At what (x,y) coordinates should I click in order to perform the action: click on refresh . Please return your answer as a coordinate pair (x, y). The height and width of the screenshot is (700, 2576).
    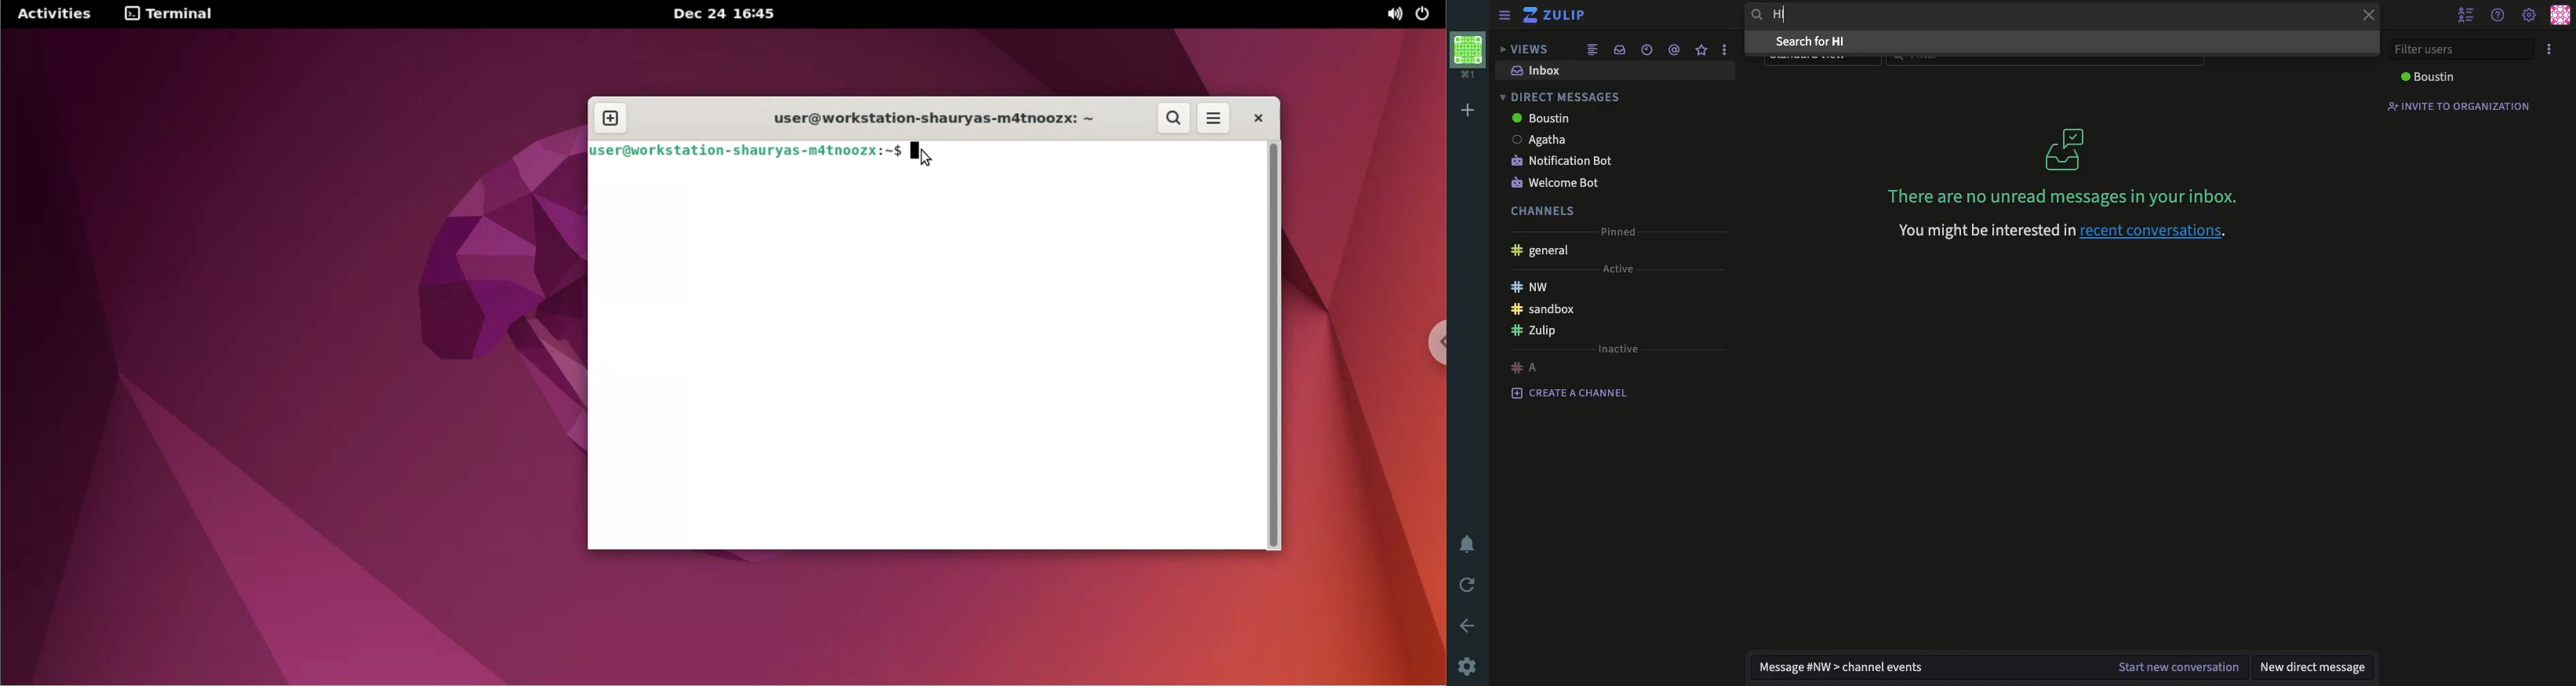
    Looking at the image, I should click on (1469, 582).